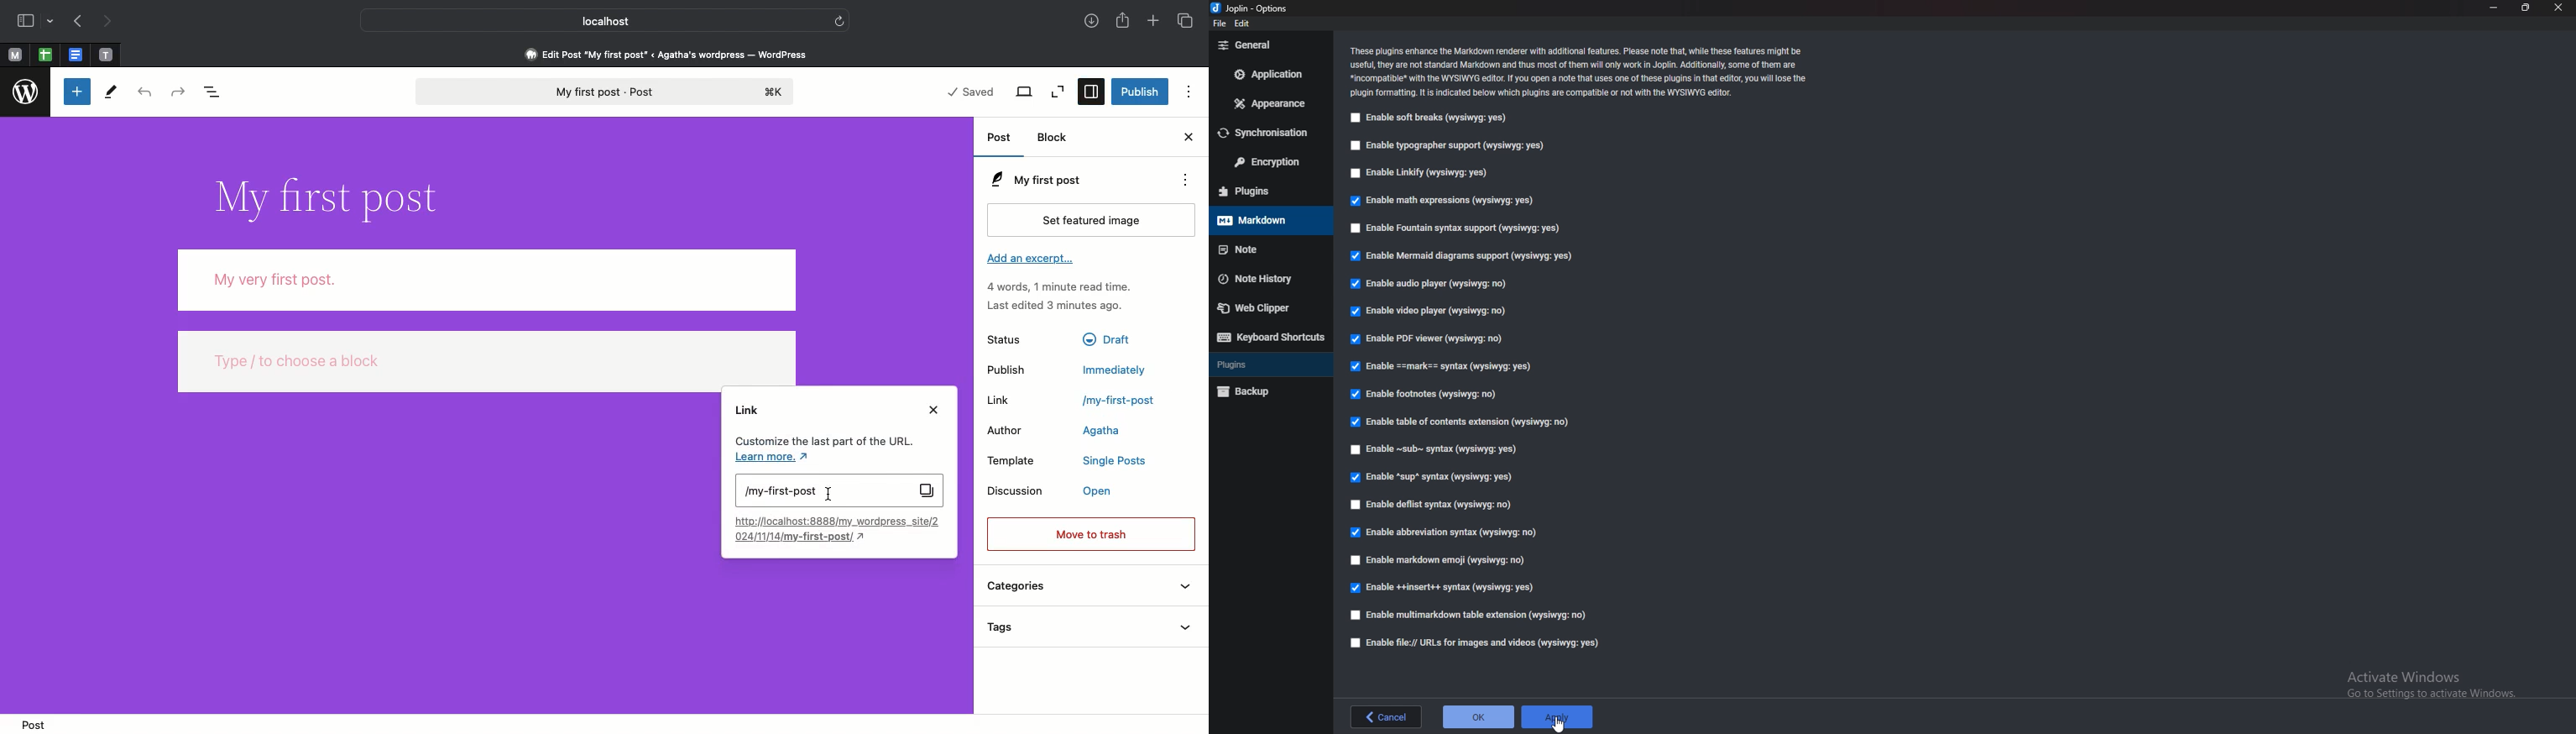 The height and width of the screenshot is (756, 2576). What do you see at coordinates (1183, 180) in the screenshot?
I see `Actions` at bounding box center [1183, 180].